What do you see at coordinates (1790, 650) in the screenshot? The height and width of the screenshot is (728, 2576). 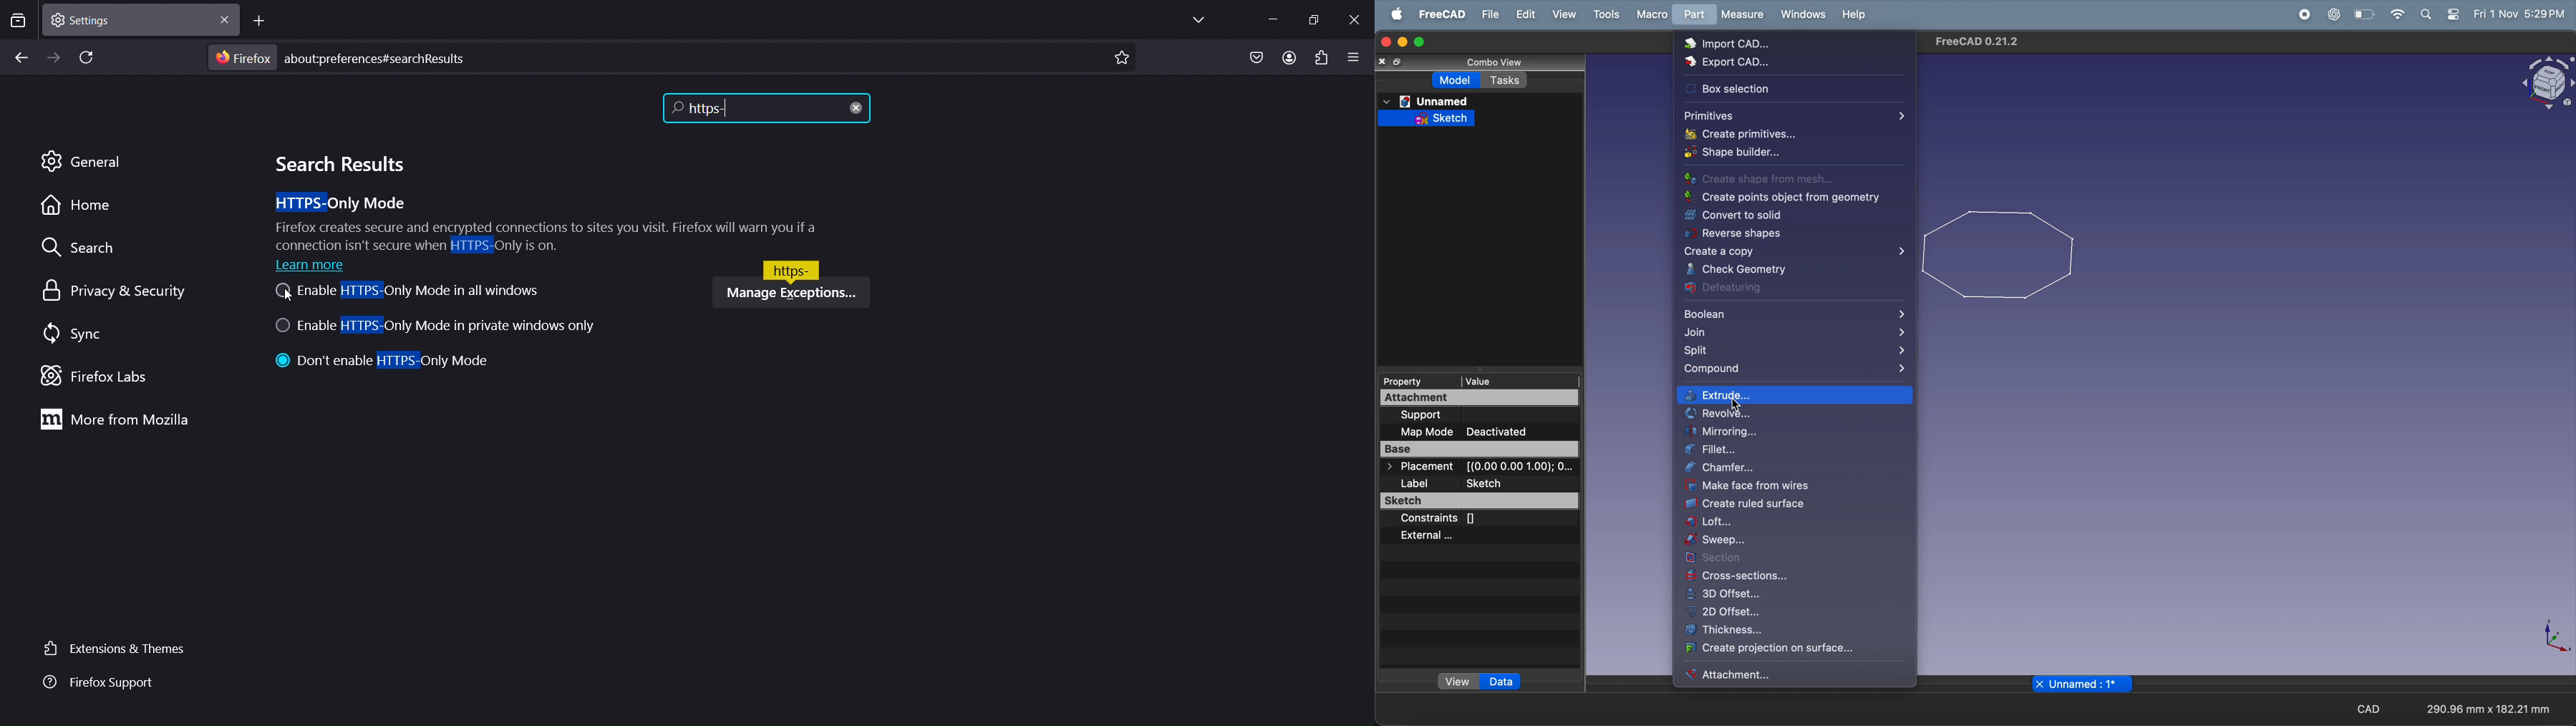 I see `create projection on surface` at bounding box center [1790, 650].